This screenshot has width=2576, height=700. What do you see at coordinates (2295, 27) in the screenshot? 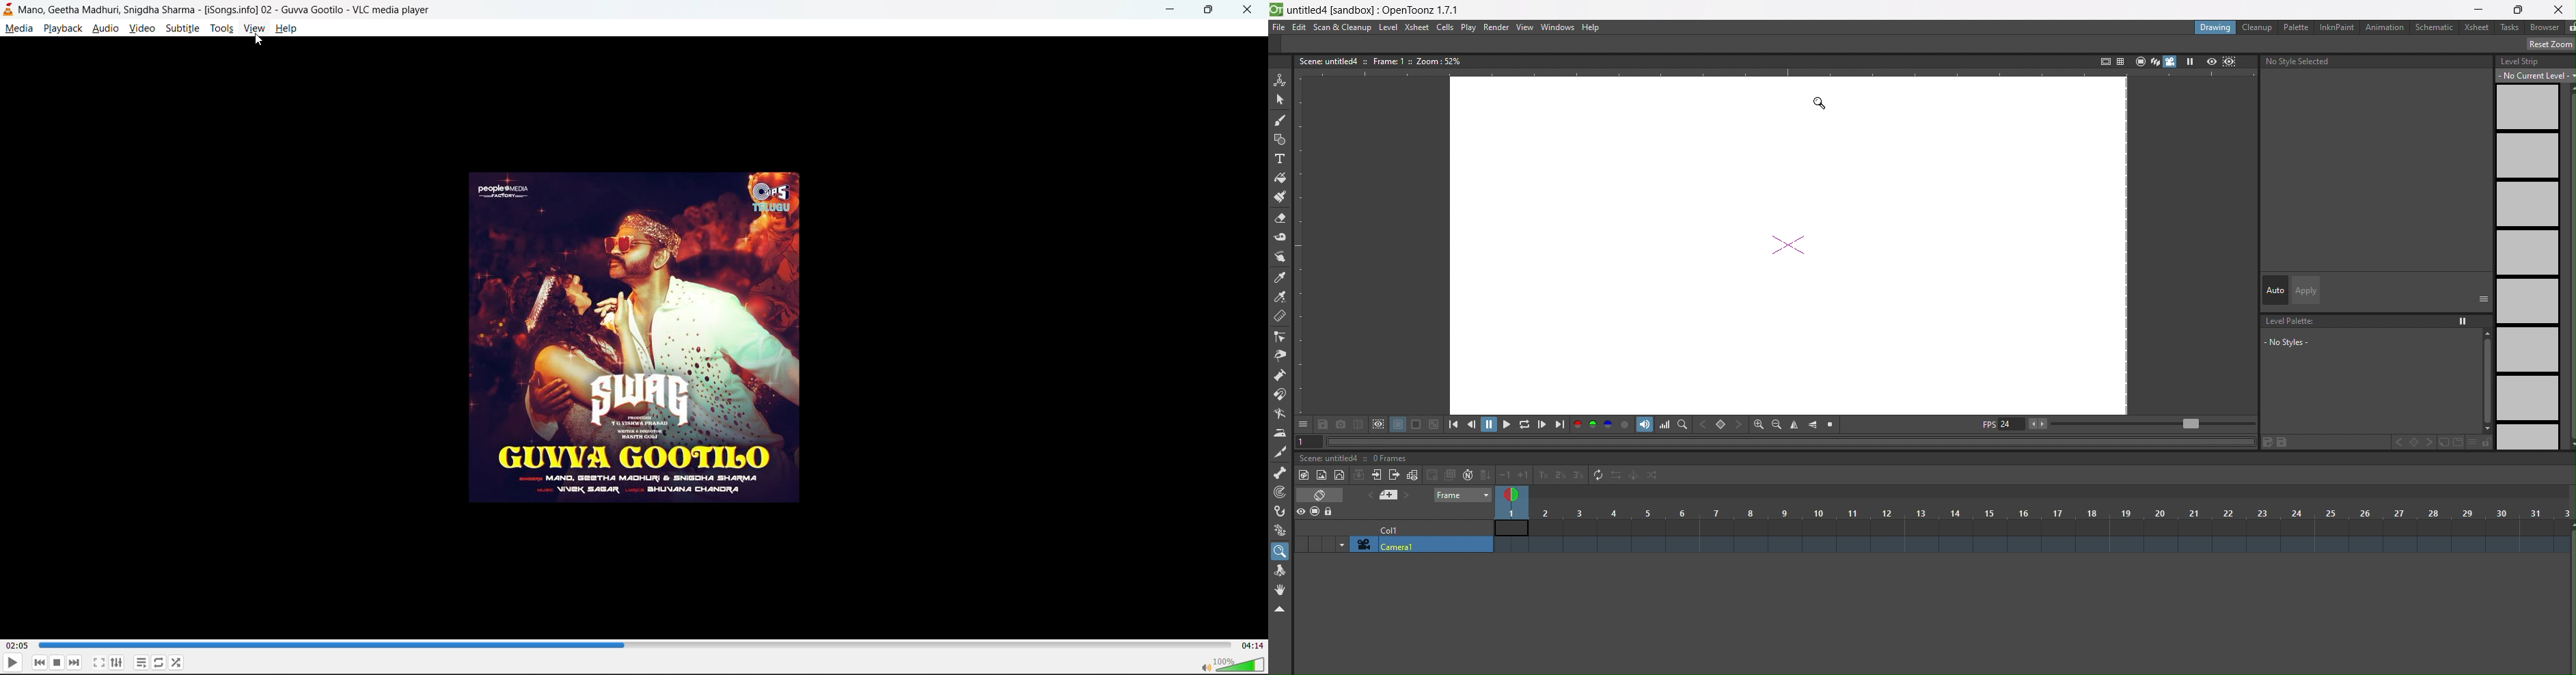
I see `palette` at bounding box center [2295, 27].